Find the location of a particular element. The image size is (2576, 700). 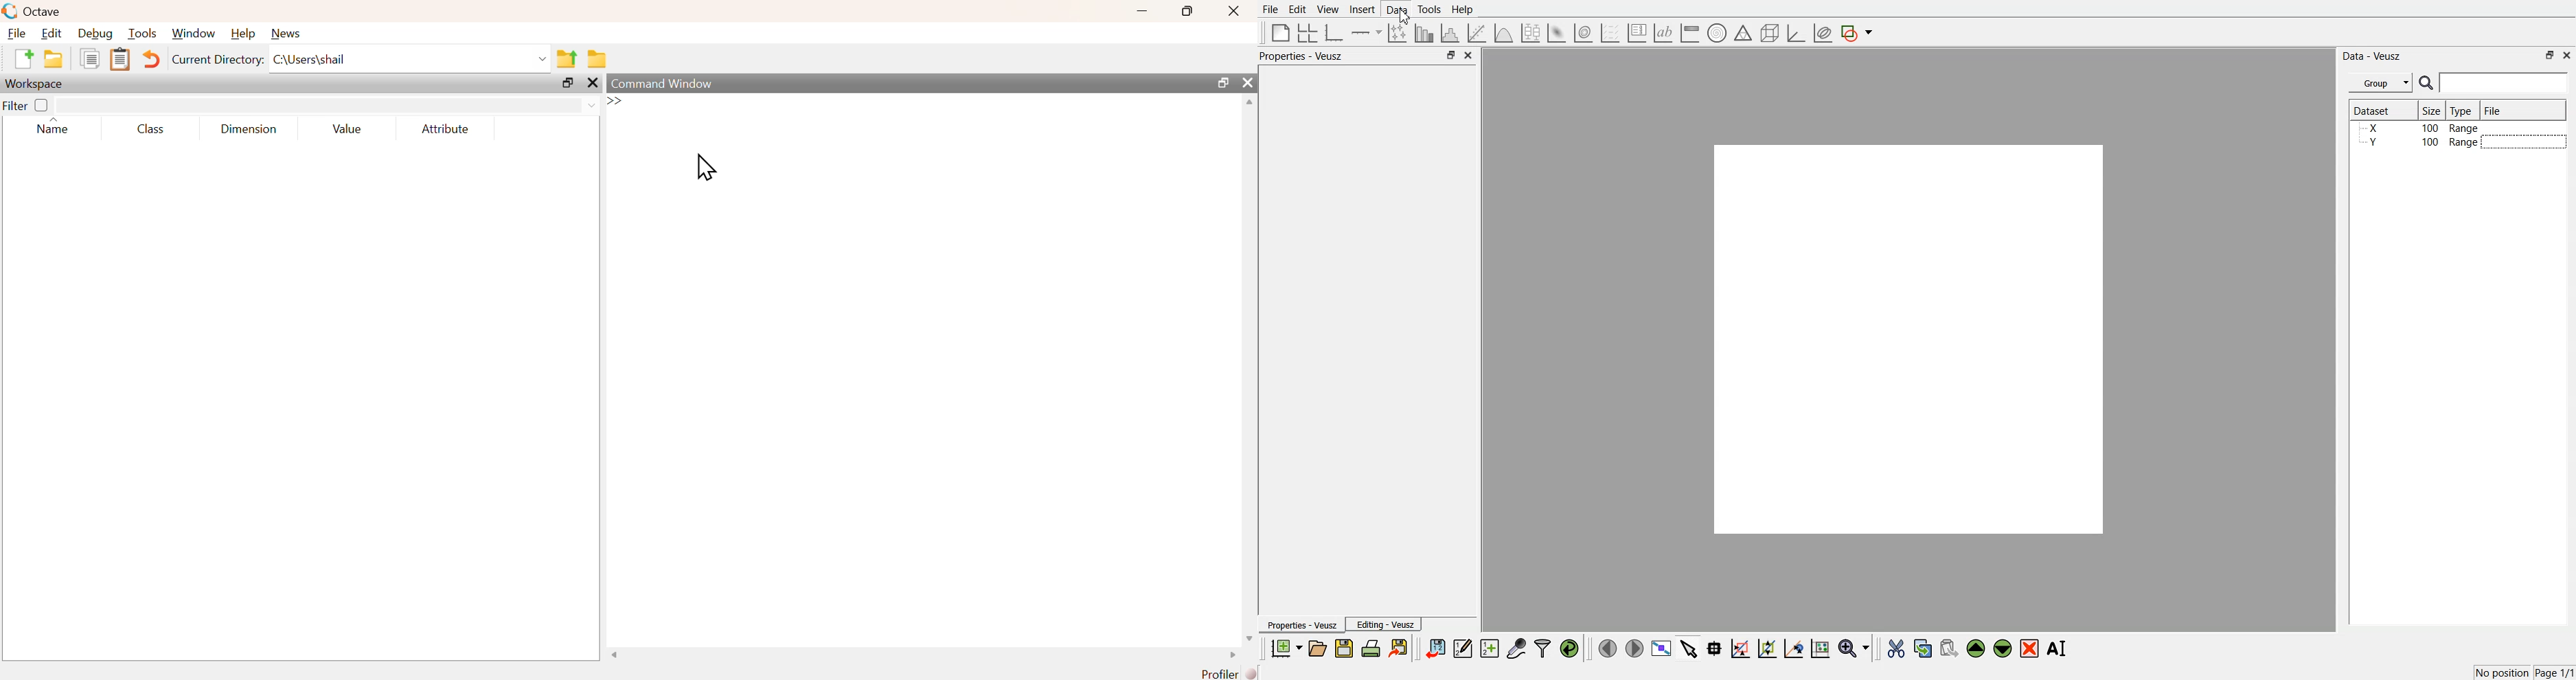

Paste widget from the clipboard is located at coordinates (1949, 647).